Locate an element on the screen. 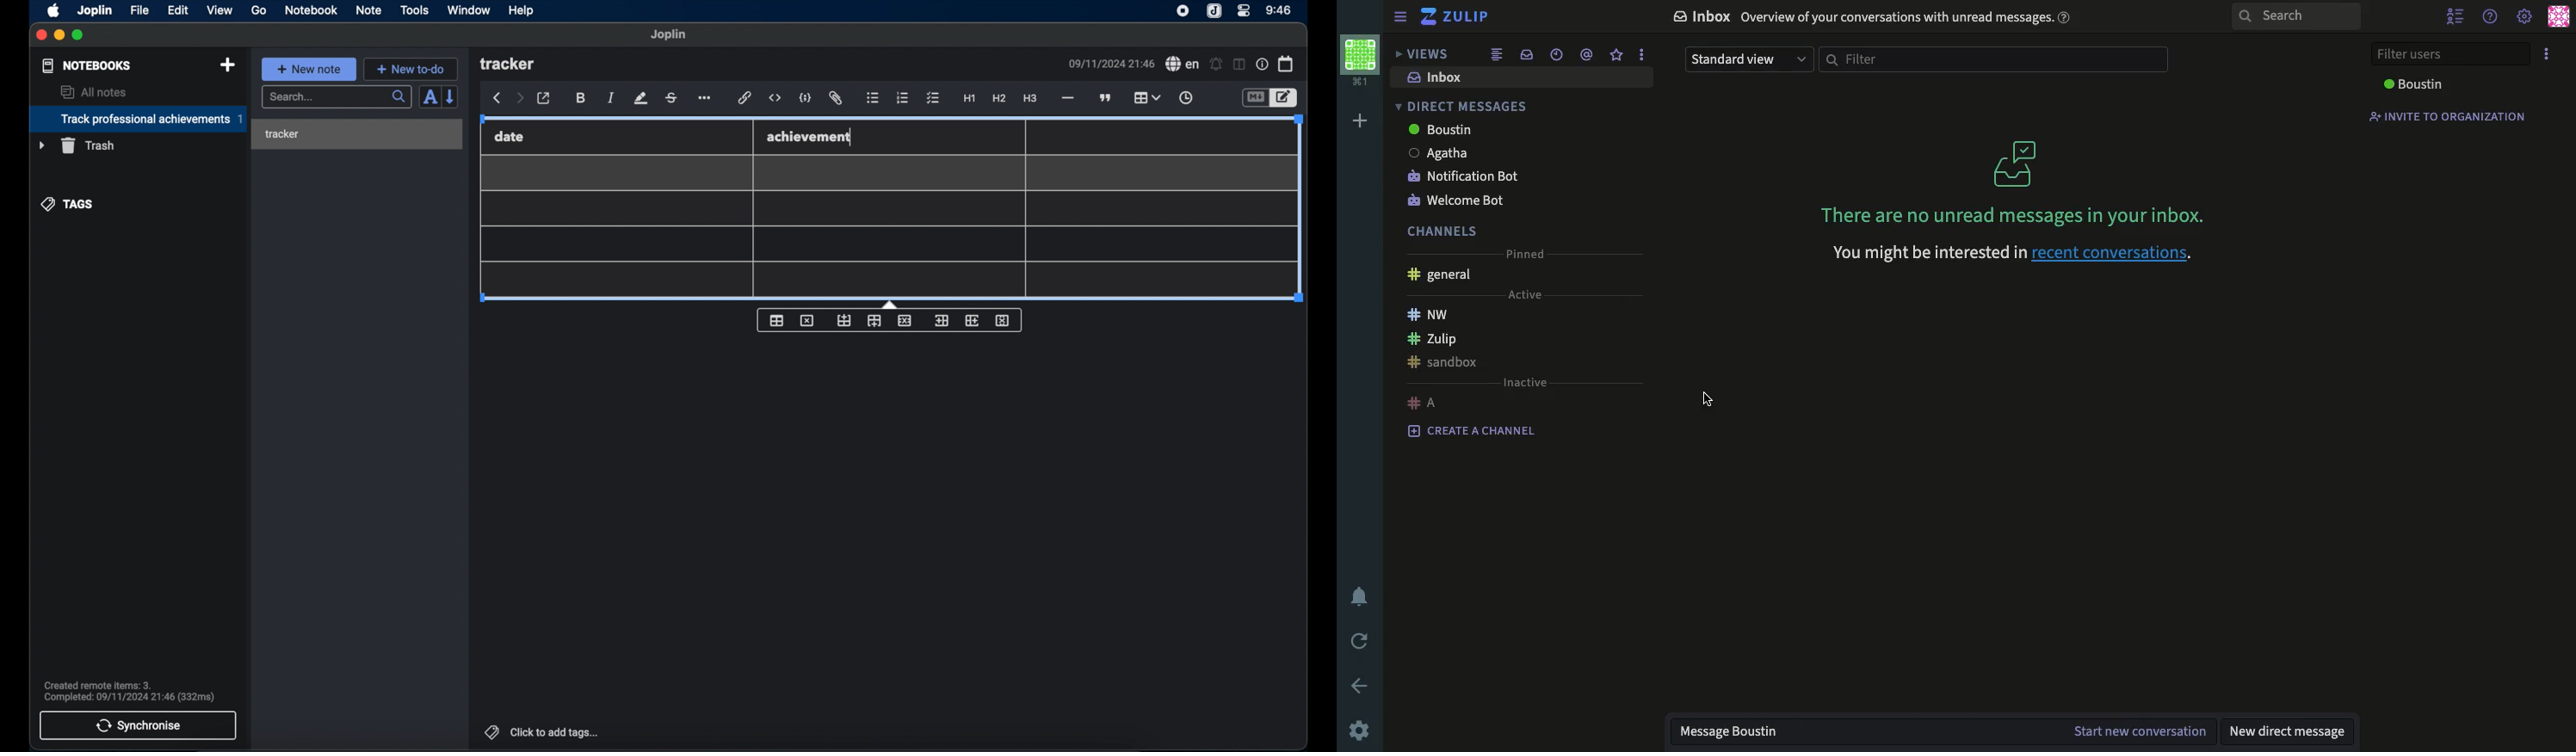  notification bot is located at coordinates (1464, 178).